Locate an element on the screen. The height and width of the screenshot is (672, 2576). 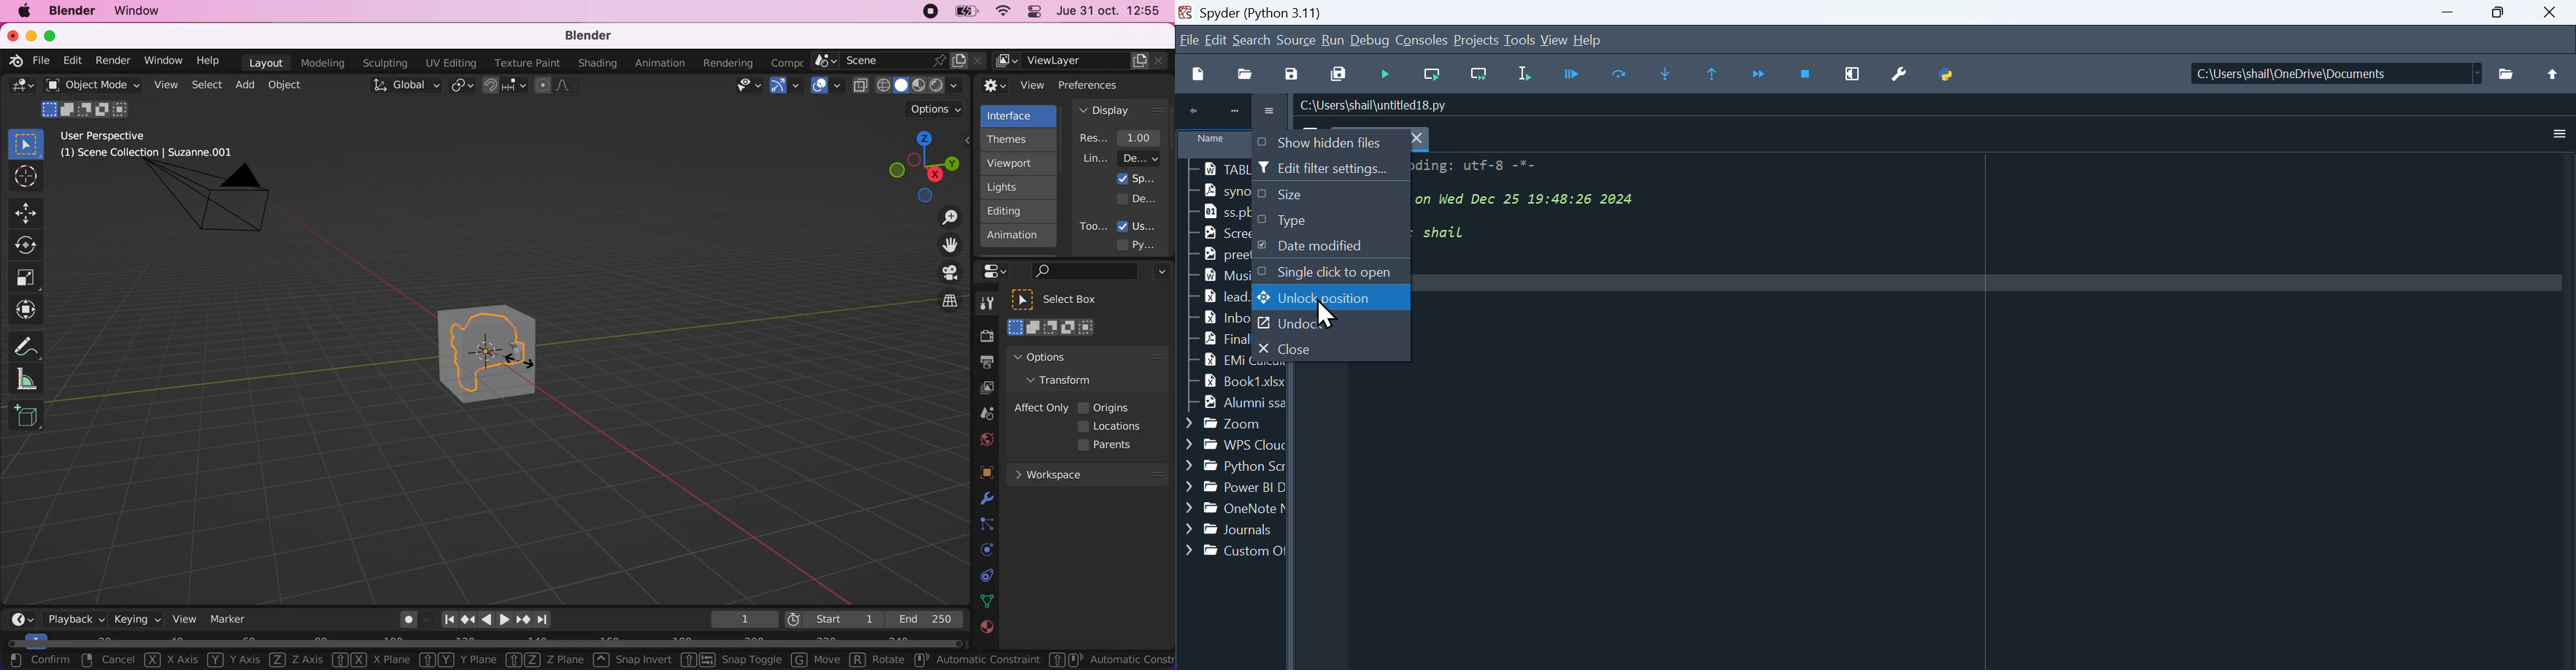
 is located at coordinates (1333, 41).